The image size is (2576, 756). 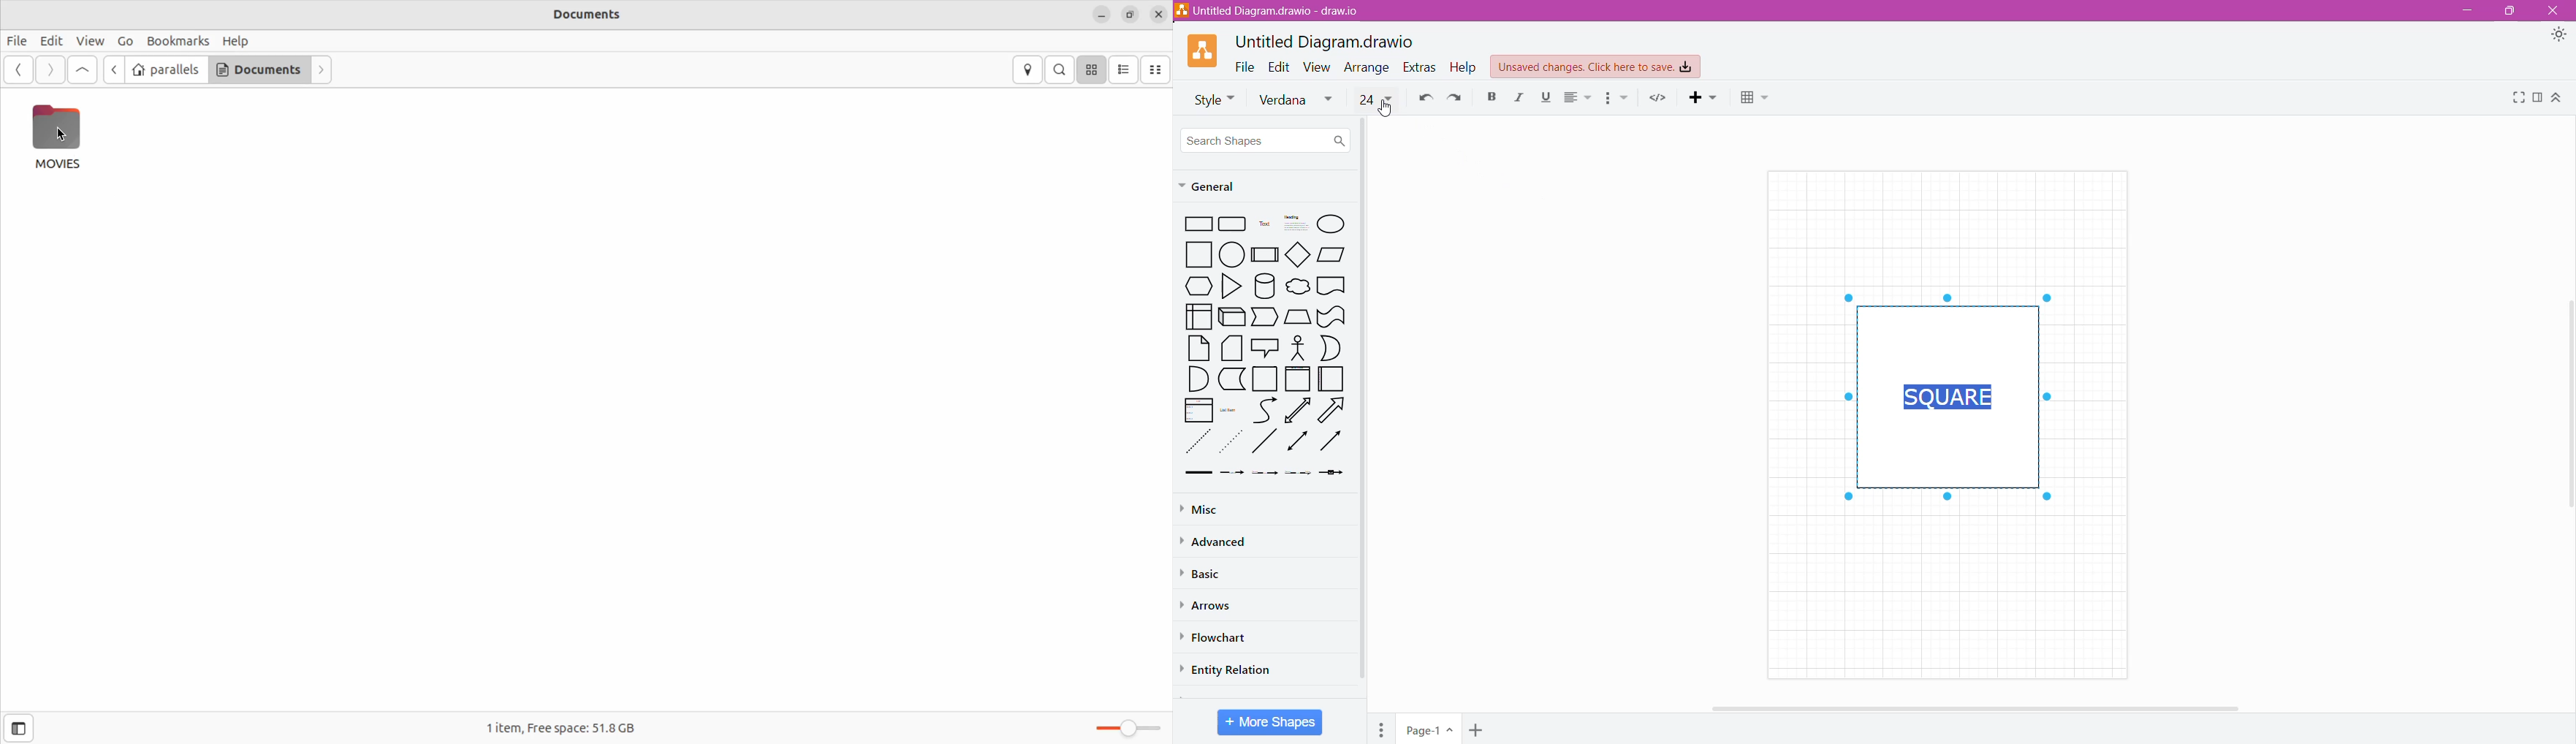 I want to click on Expand/Collapse, so click(x=2561, y=100).